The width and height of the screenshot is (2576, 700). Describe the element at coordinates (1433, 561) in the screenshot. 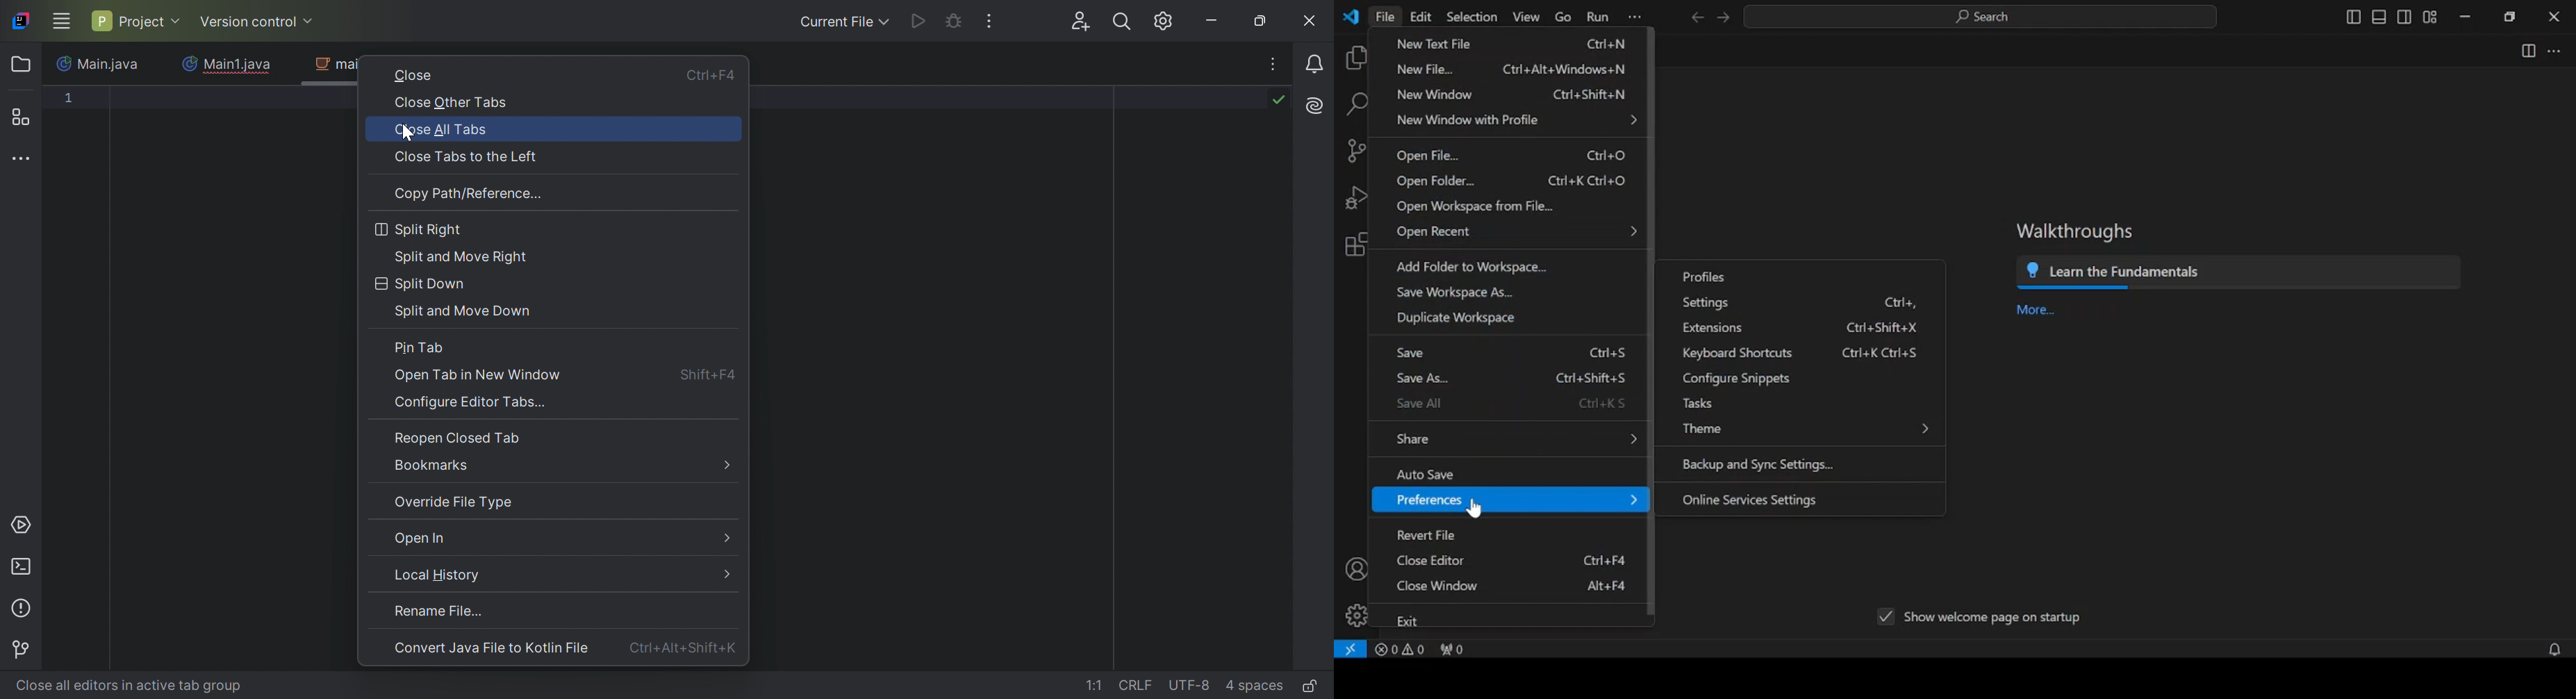

I see `close editor` at that location.